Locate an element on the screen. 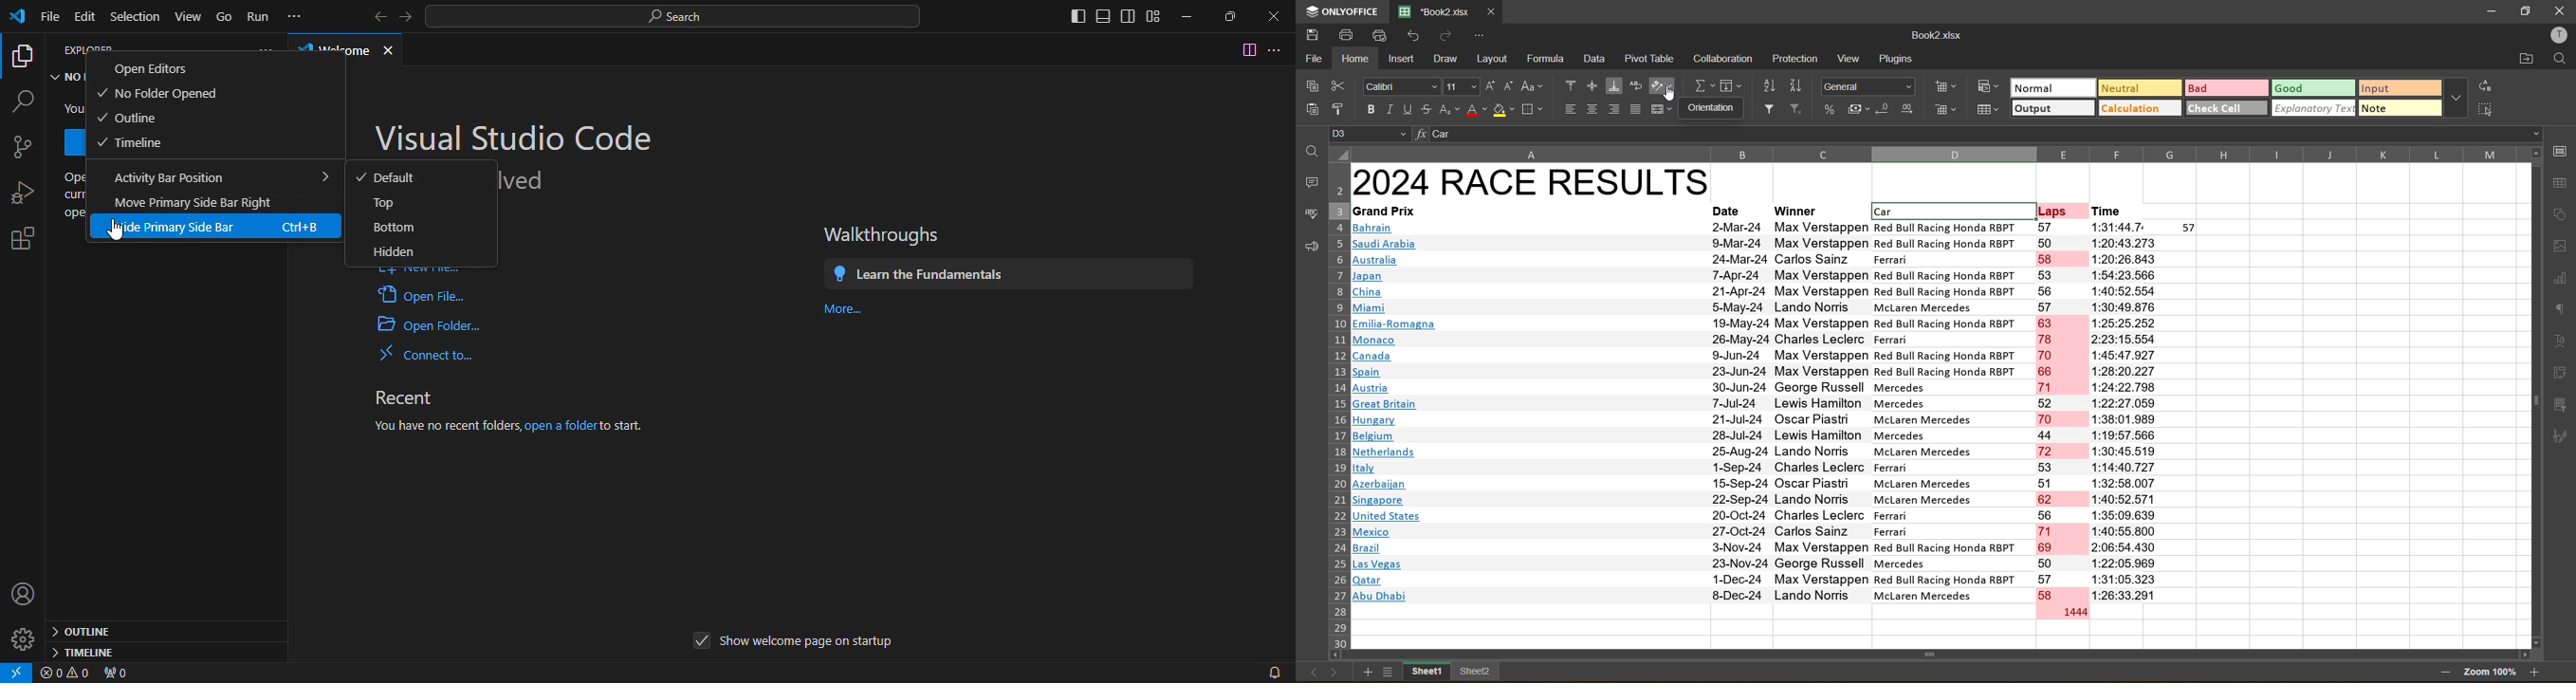 The height and width of the screenshot is (700, 2576). feedback is located at coordinates (1309, 247).